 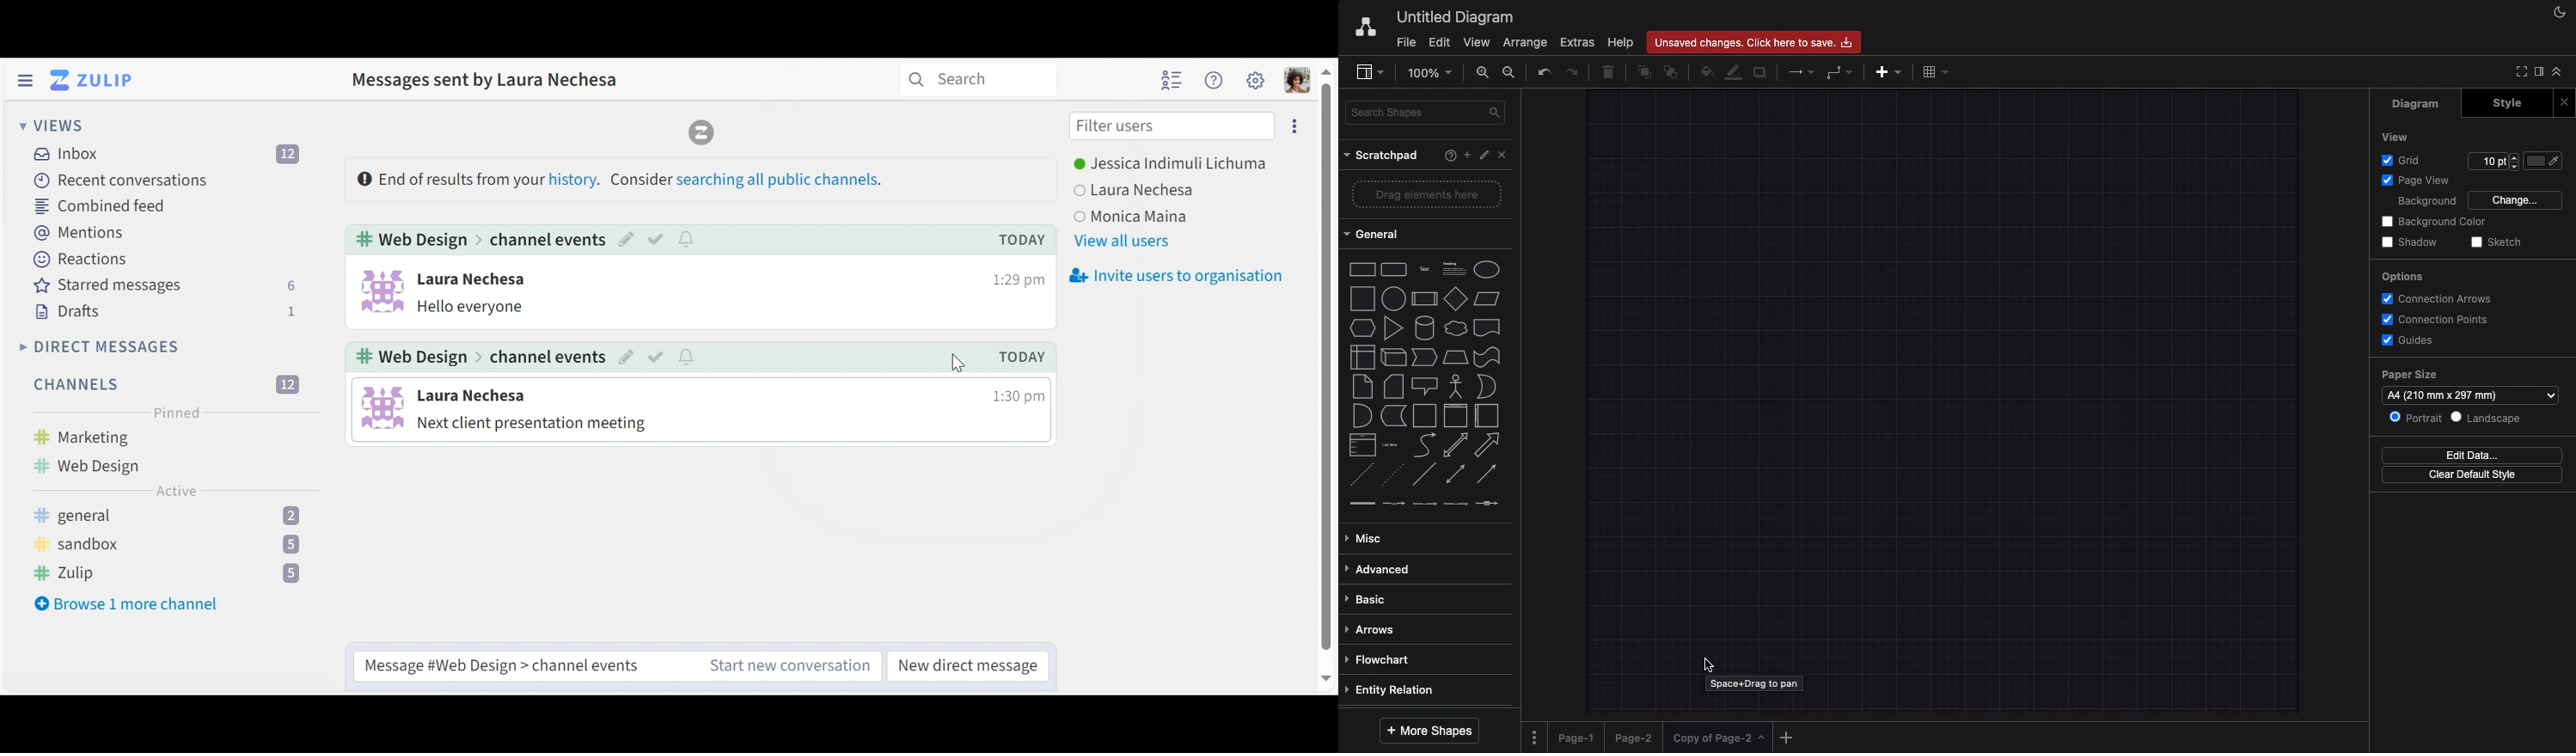 What do you see at coordinates (1533, 737) in the screenshot?
I see `Options` at bounding box center [1533, 737].